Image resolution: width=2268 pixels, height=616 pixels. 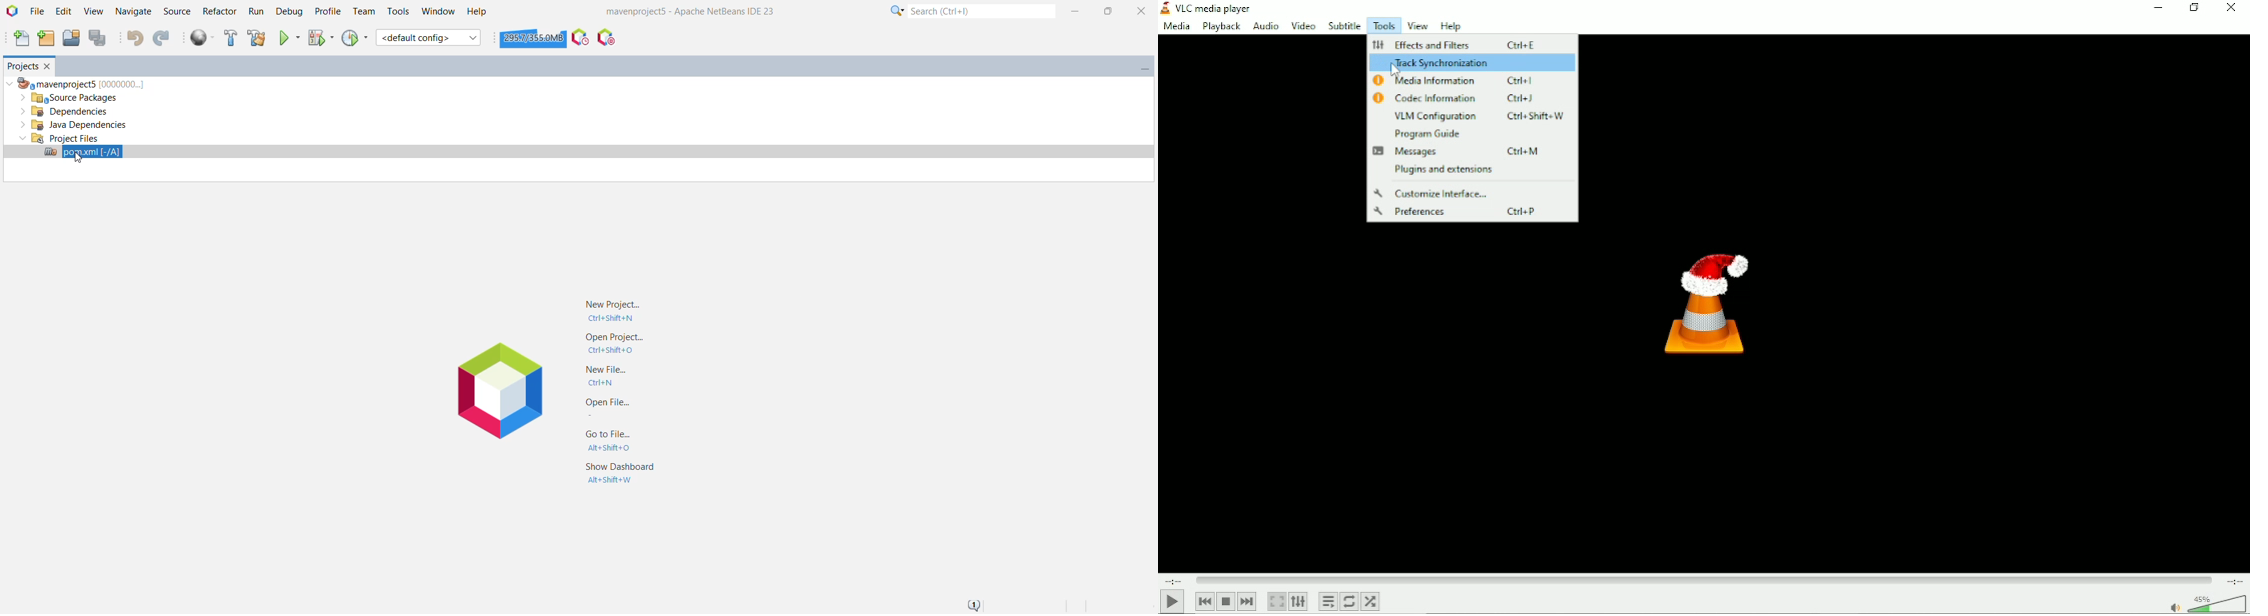 I want to click on track synchronization, so click(x=1474, y=62).